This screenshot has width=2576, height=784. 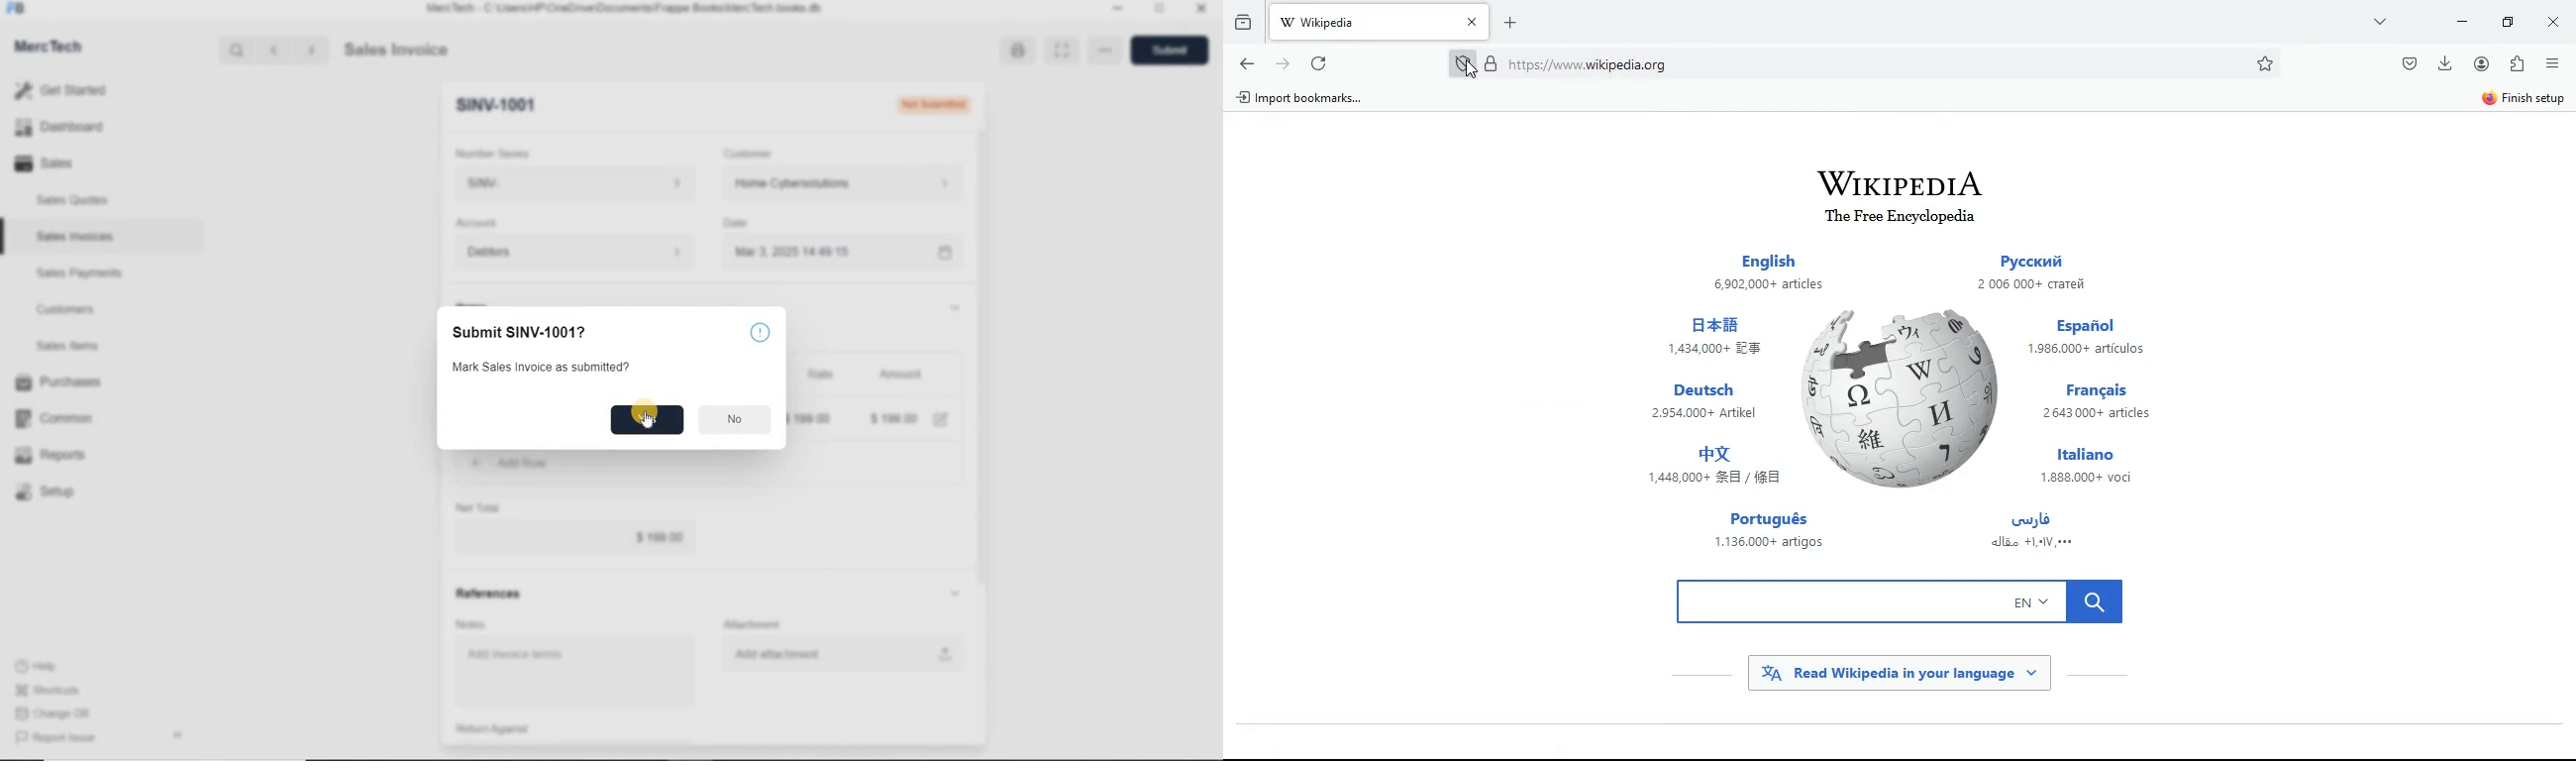 What do you see at coordinates (76, 200) in the screenshot?
I see `Sales Quotes` at bounding box center [76, 200].